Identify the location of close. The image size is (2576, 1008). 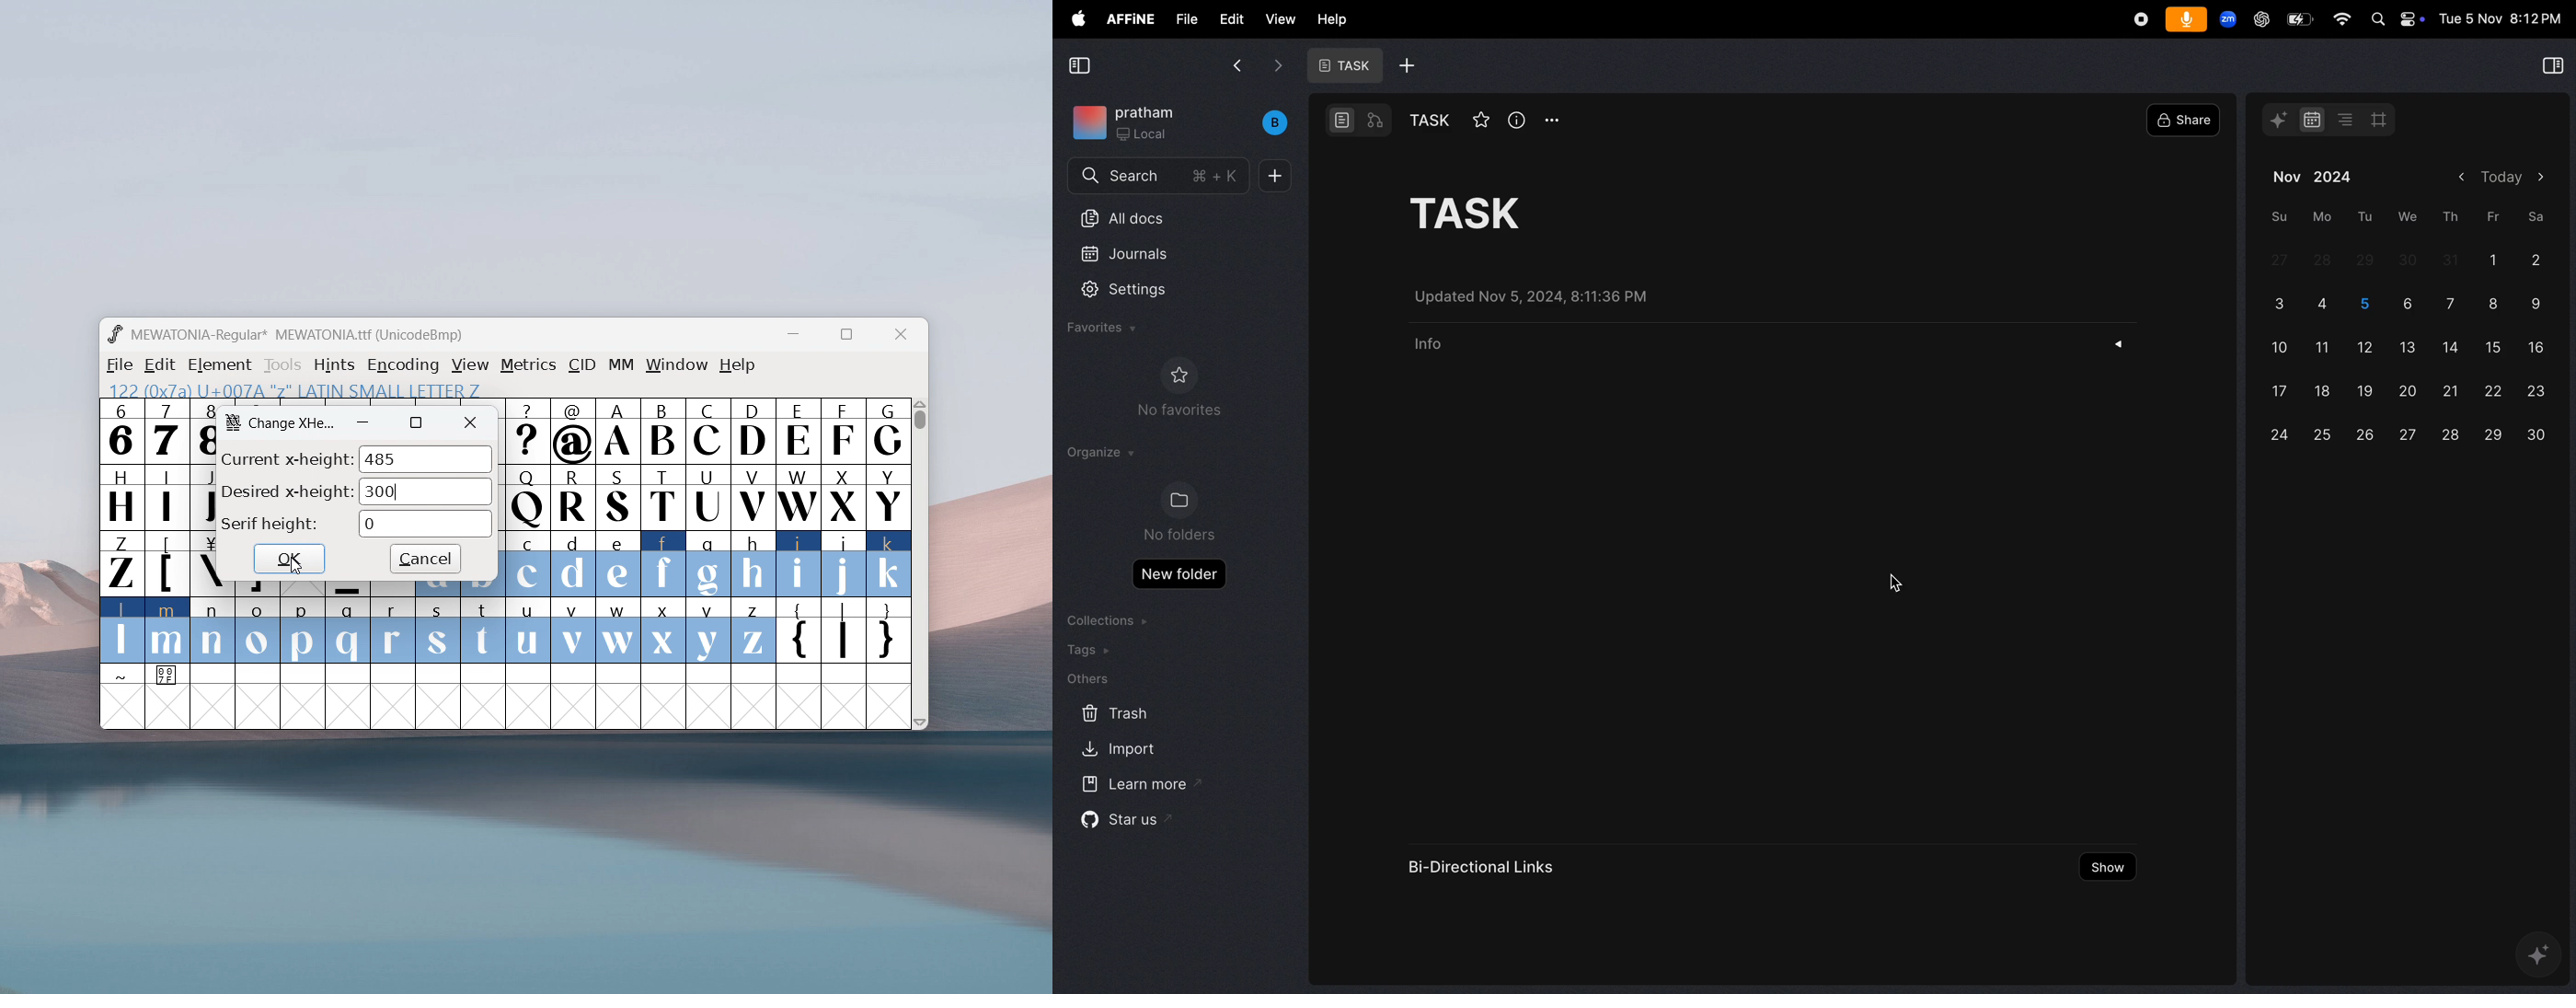
(471, 423).